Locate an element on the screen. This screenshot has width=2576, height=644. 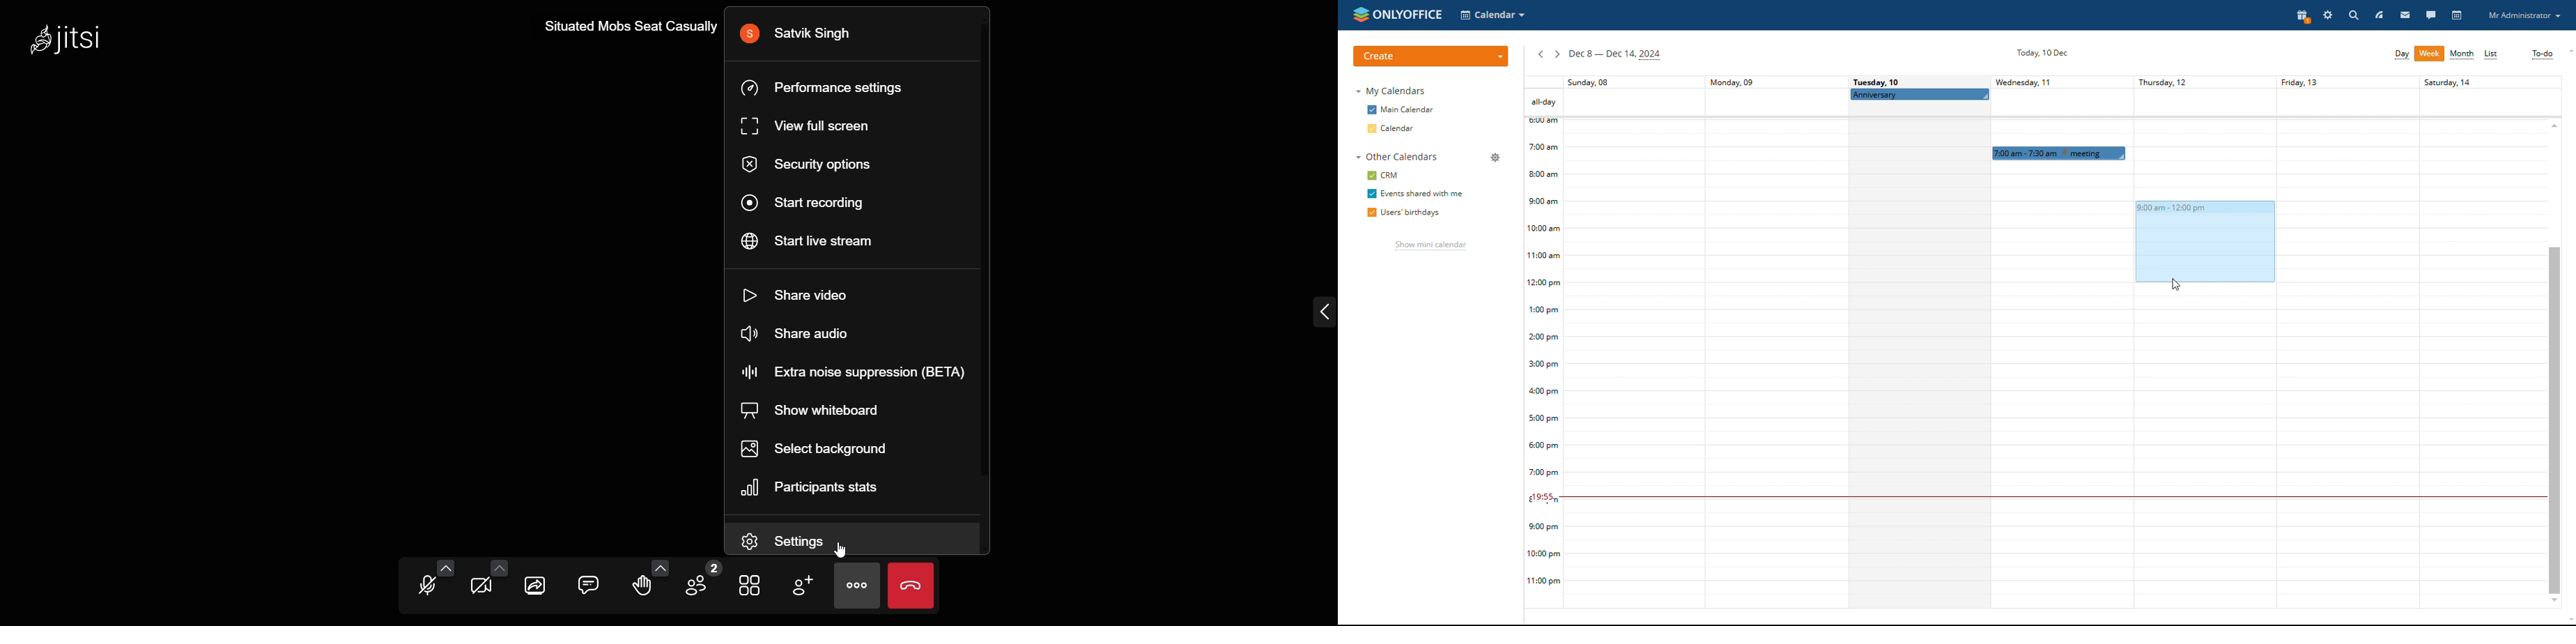
scrollbar is located at coordinates (2554, 419).